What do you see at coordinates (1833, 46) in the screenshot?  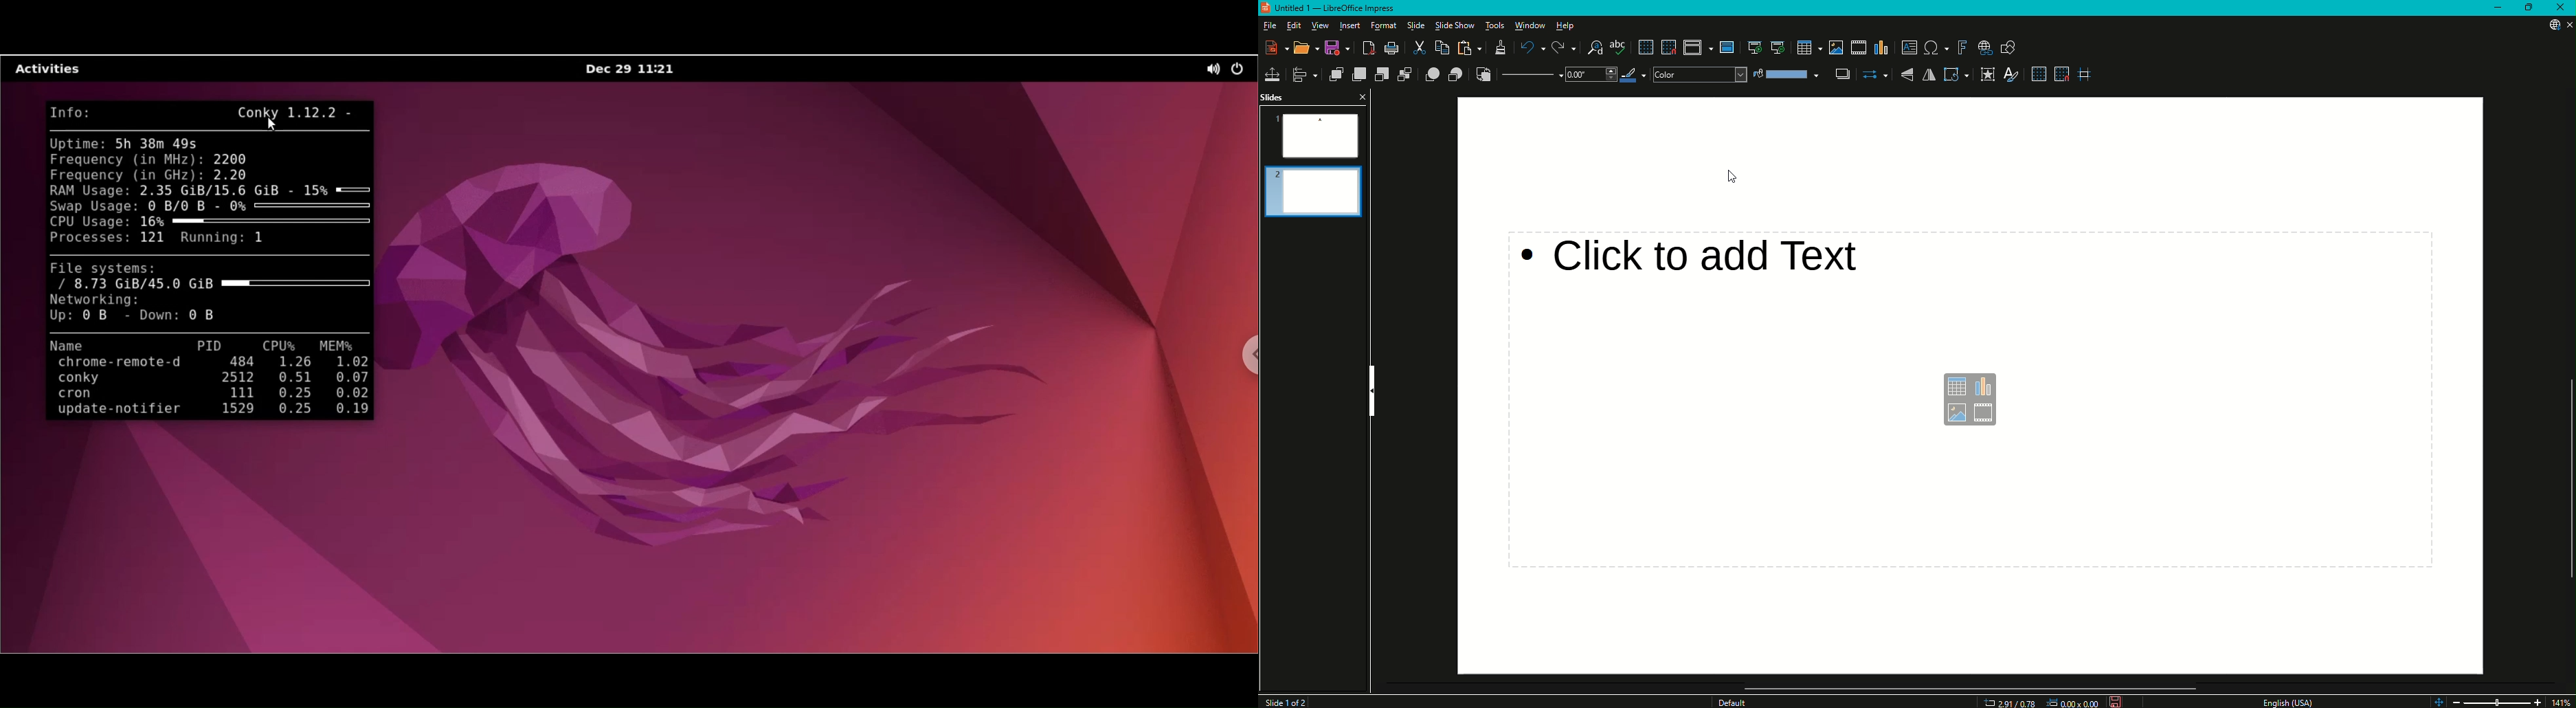 I see `Insert Image` at bounding box center [1833, 46].